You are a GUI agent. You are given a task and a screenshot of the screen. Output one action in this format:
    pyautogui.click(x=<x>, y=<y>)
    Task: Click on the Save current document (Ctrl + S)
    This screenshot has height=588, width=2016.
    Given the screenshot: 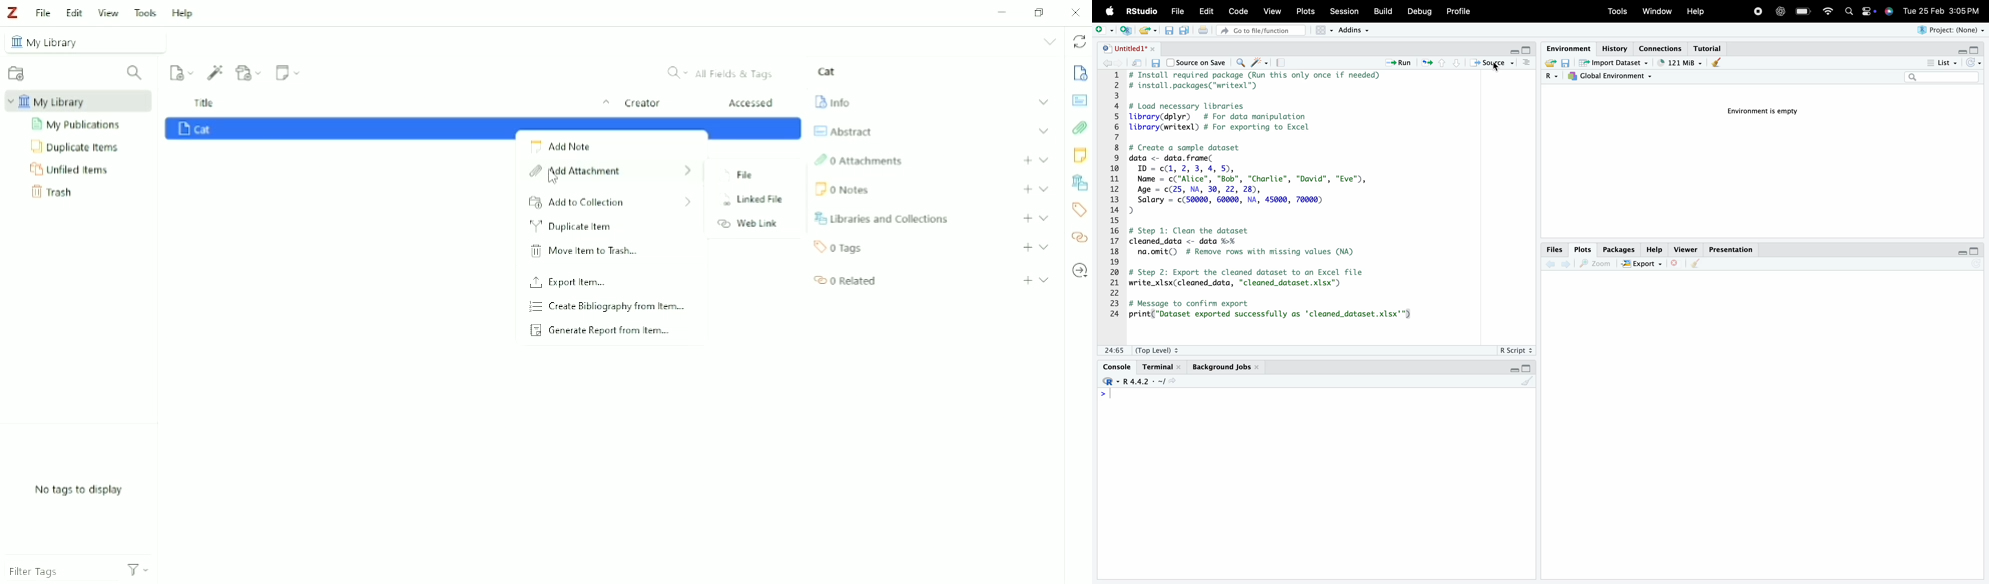 What is the action you would take?
    pyautogui.click(x=1155, y=63)
    